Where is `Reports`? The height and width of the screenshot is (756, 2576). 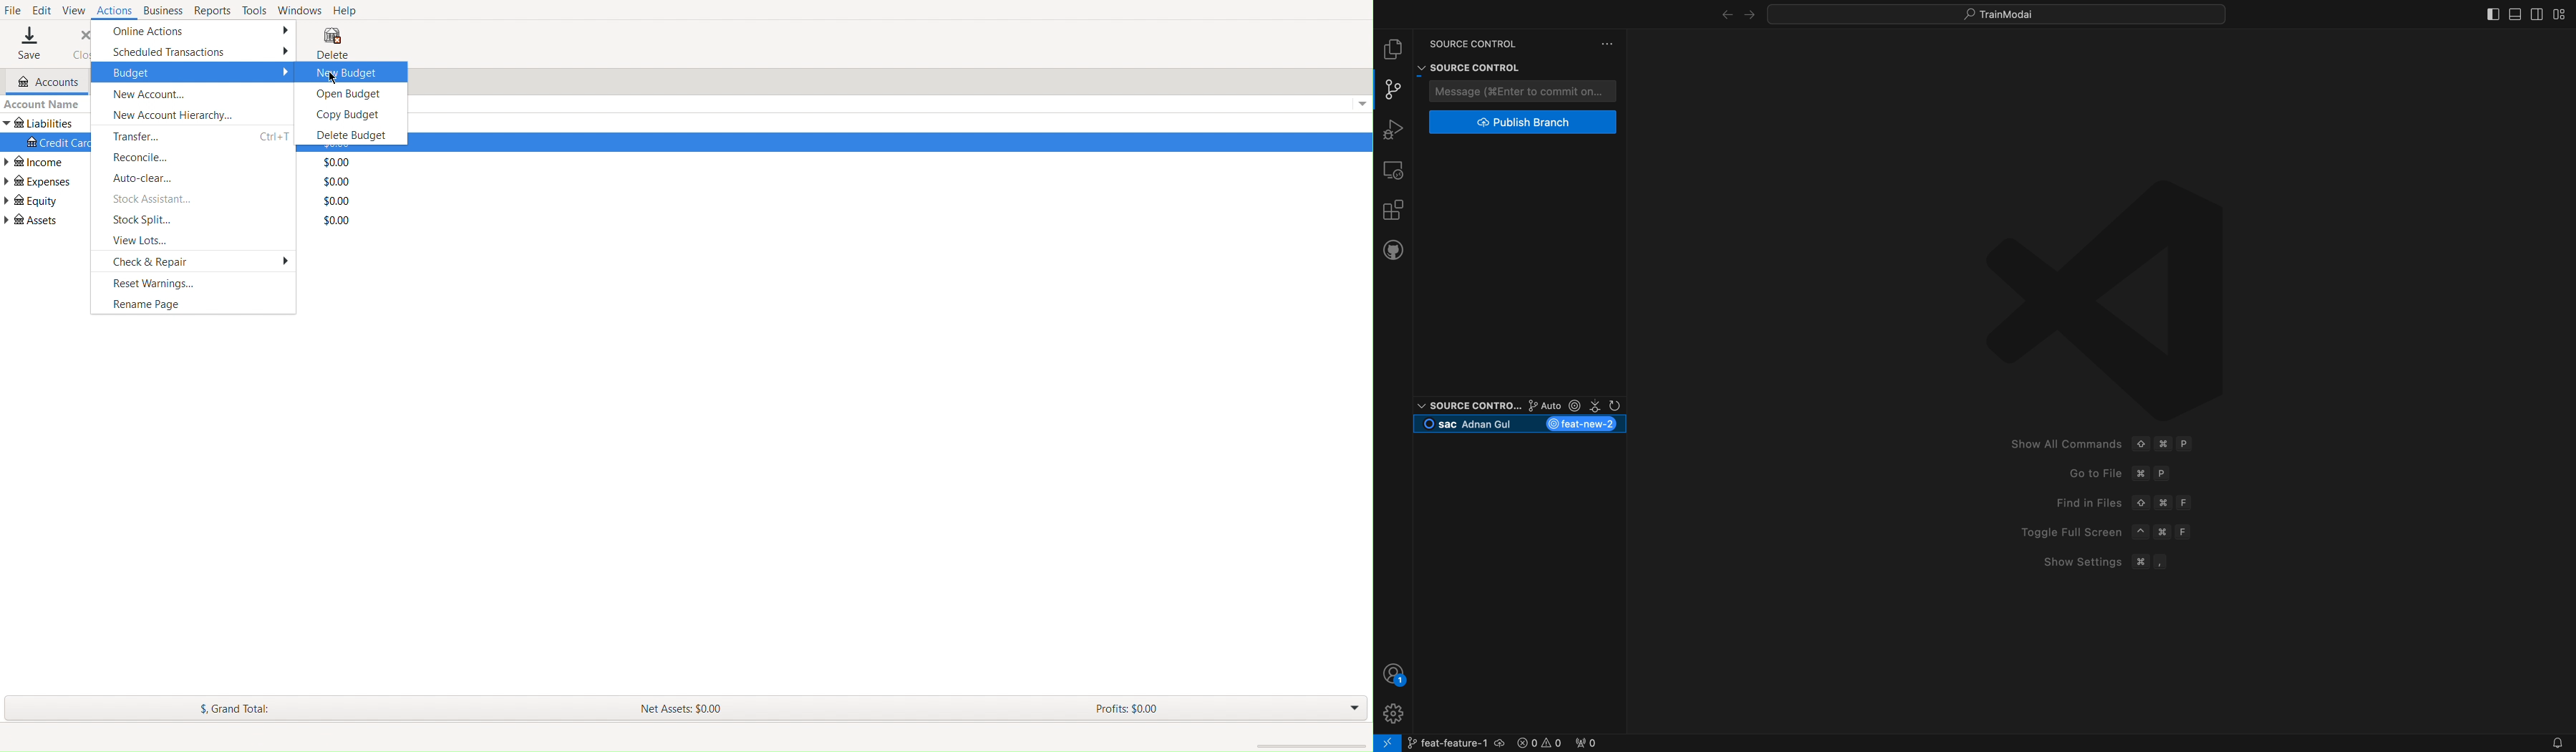
Reports is located at coordinates (210, 10).